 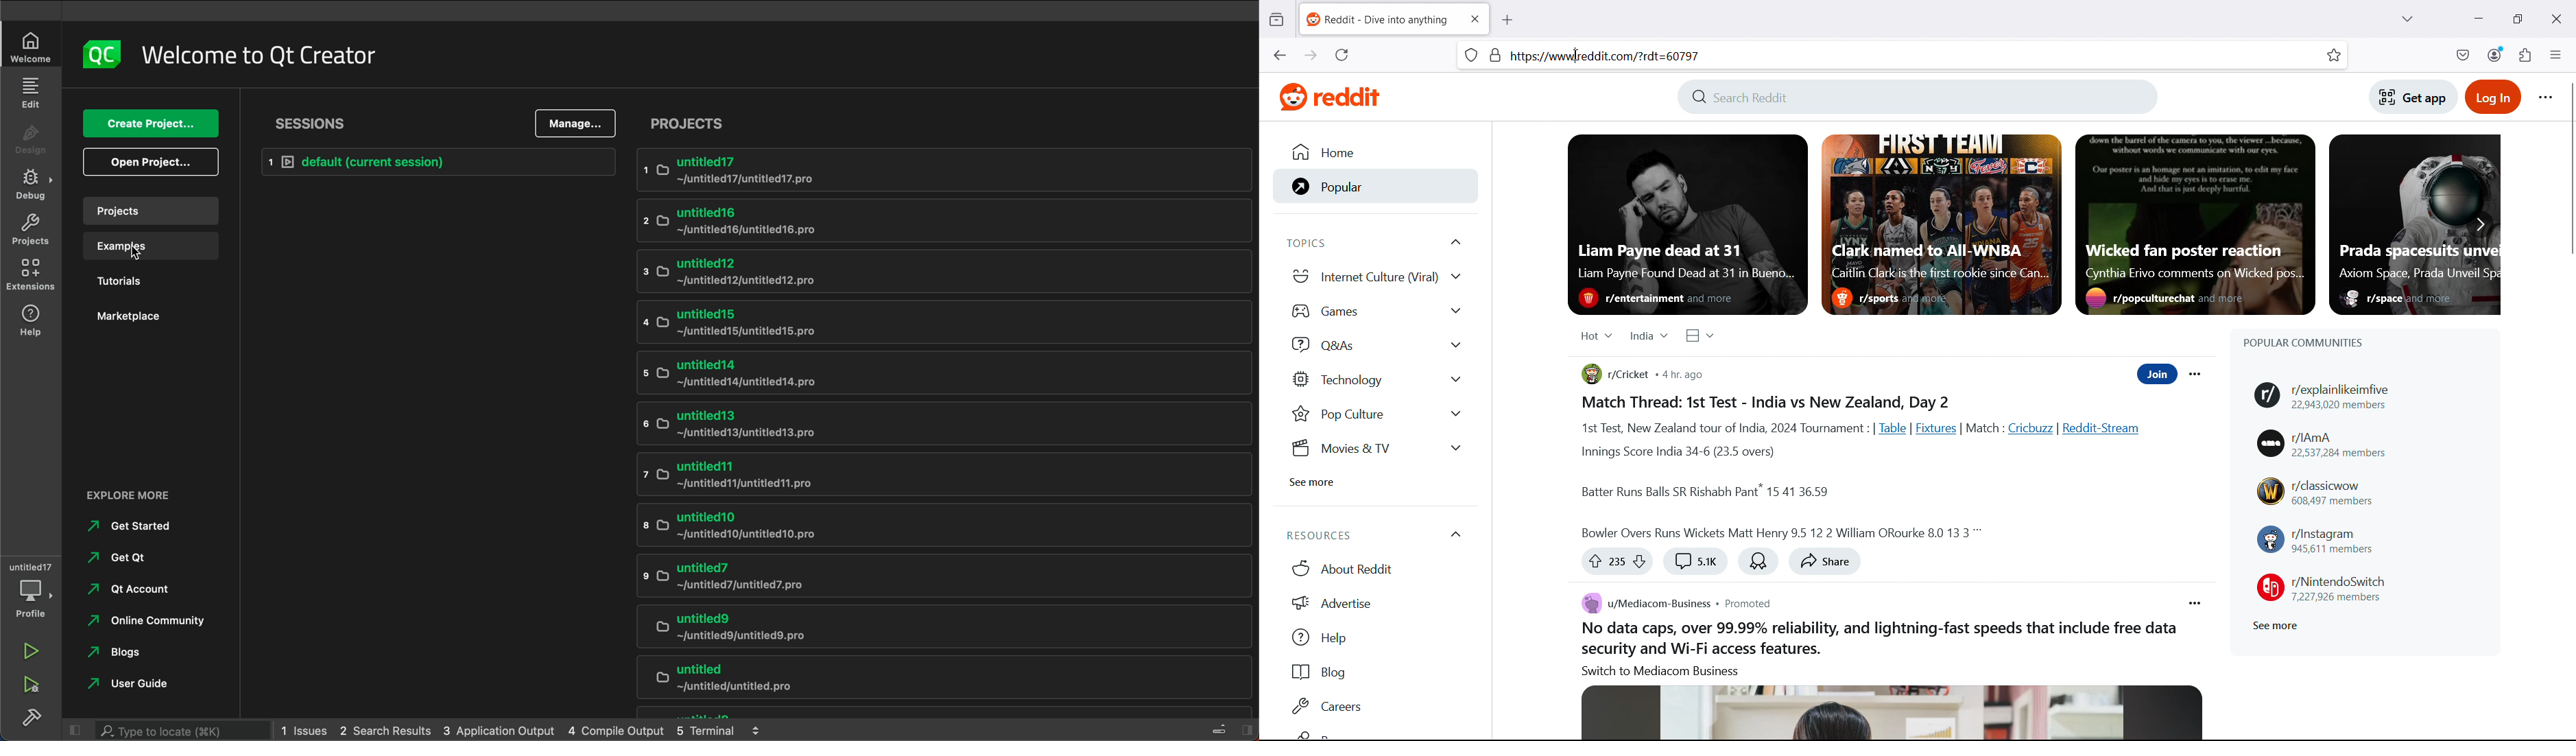 What do you see at coordinates (102, 52) in the screenshot?
I see `logo` at bounding box center [102, 52].